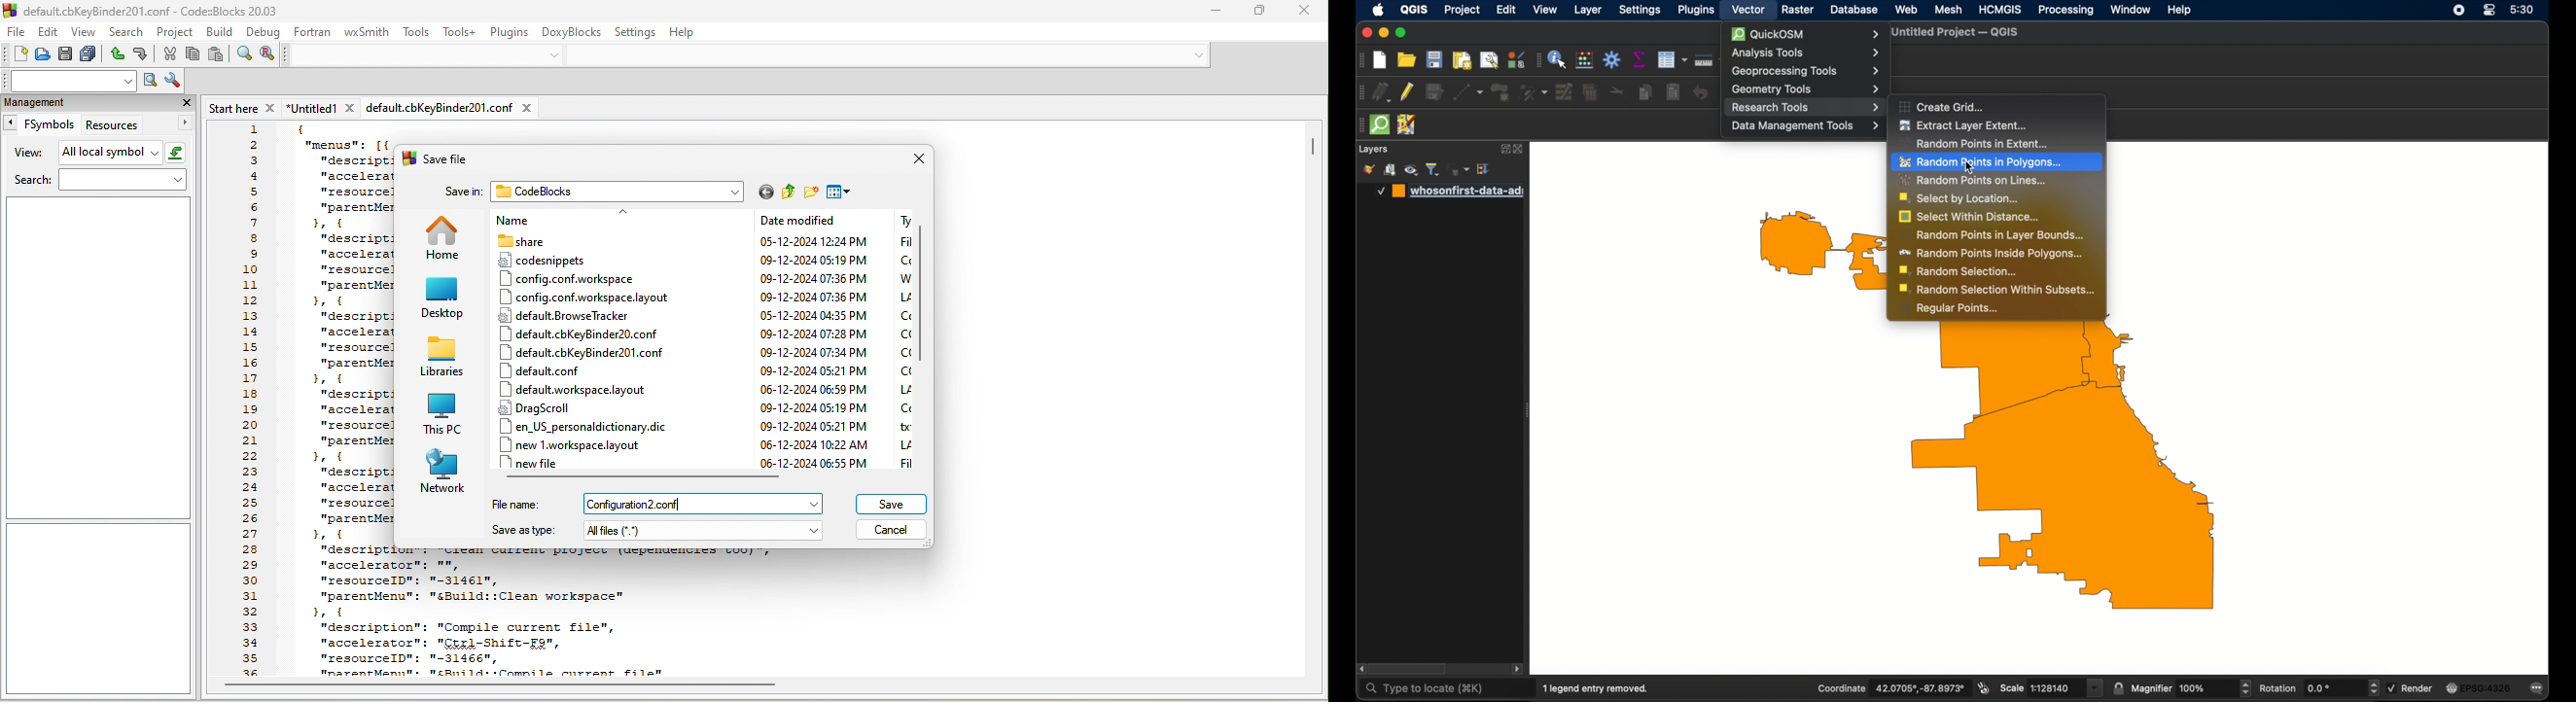 The width and height of the screenshot is (2576, 728). Describe the element at coordinates (1434, 169) in the screenshot. I see `filter legend` at that location.